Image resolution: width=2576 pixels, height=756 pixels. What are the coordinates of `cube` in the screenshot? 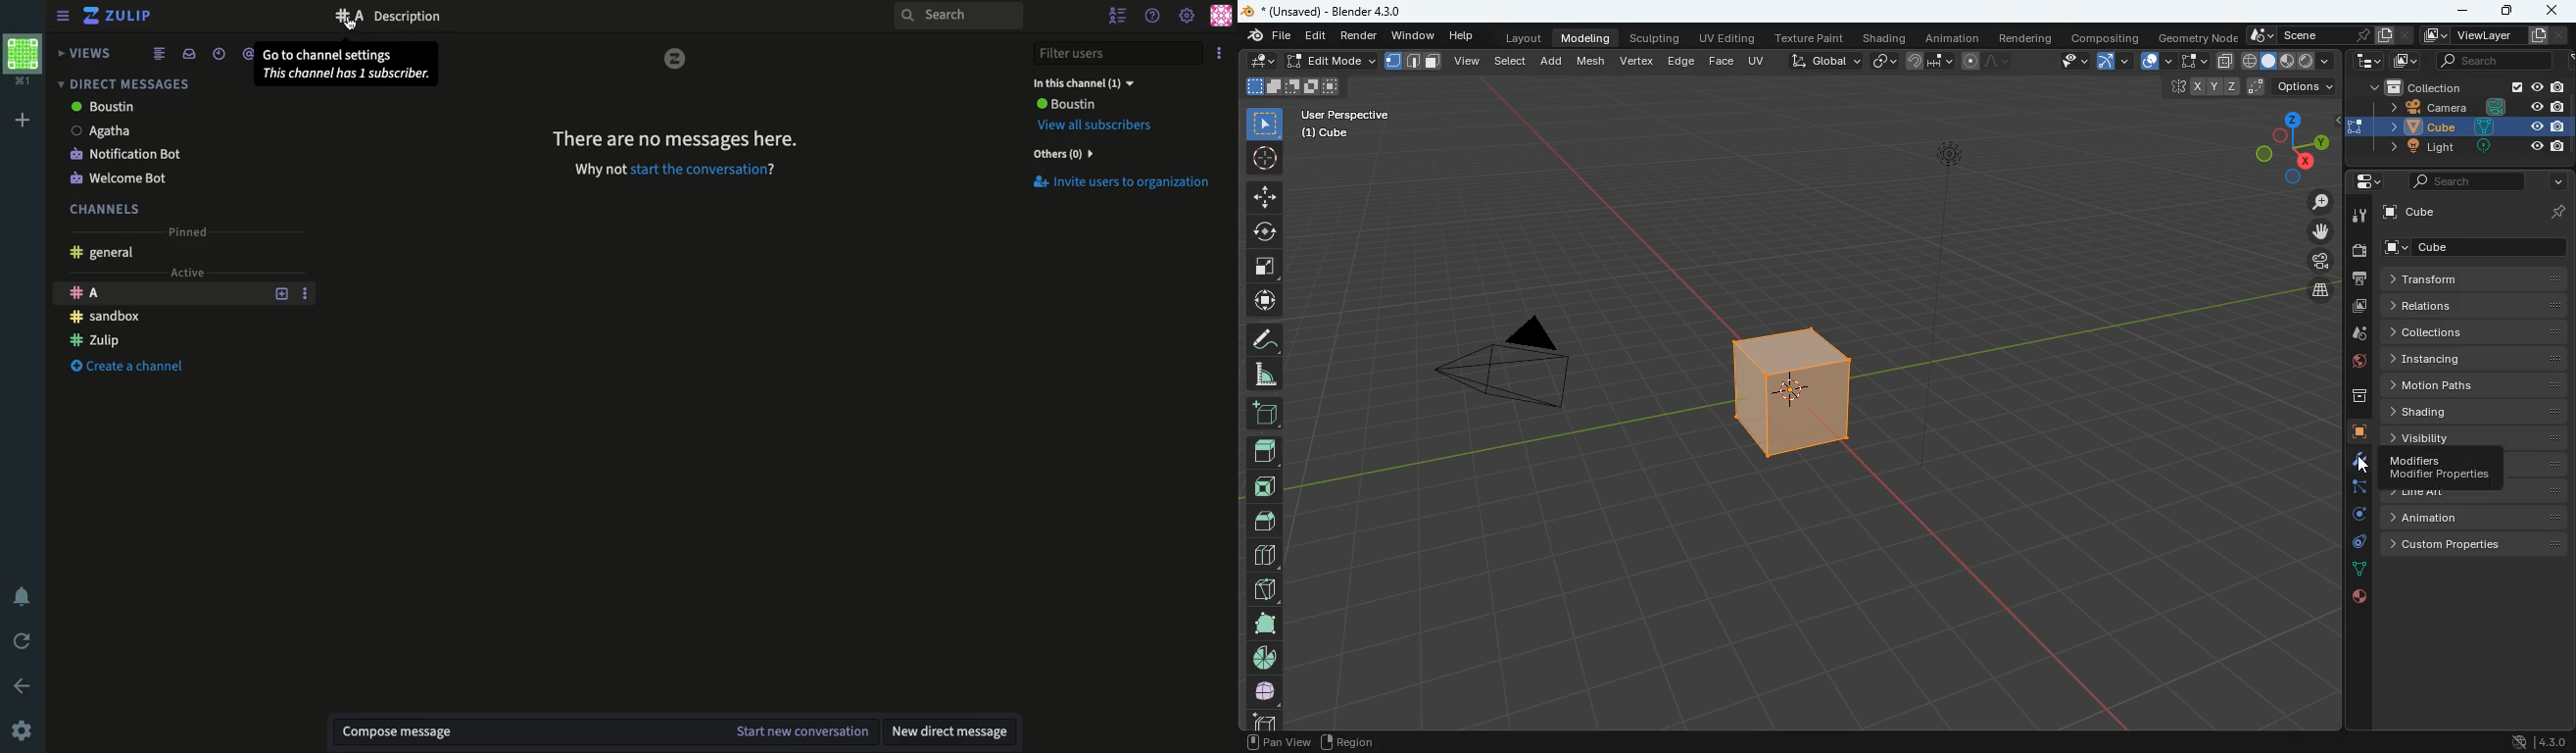 It's located at (1260, 721).